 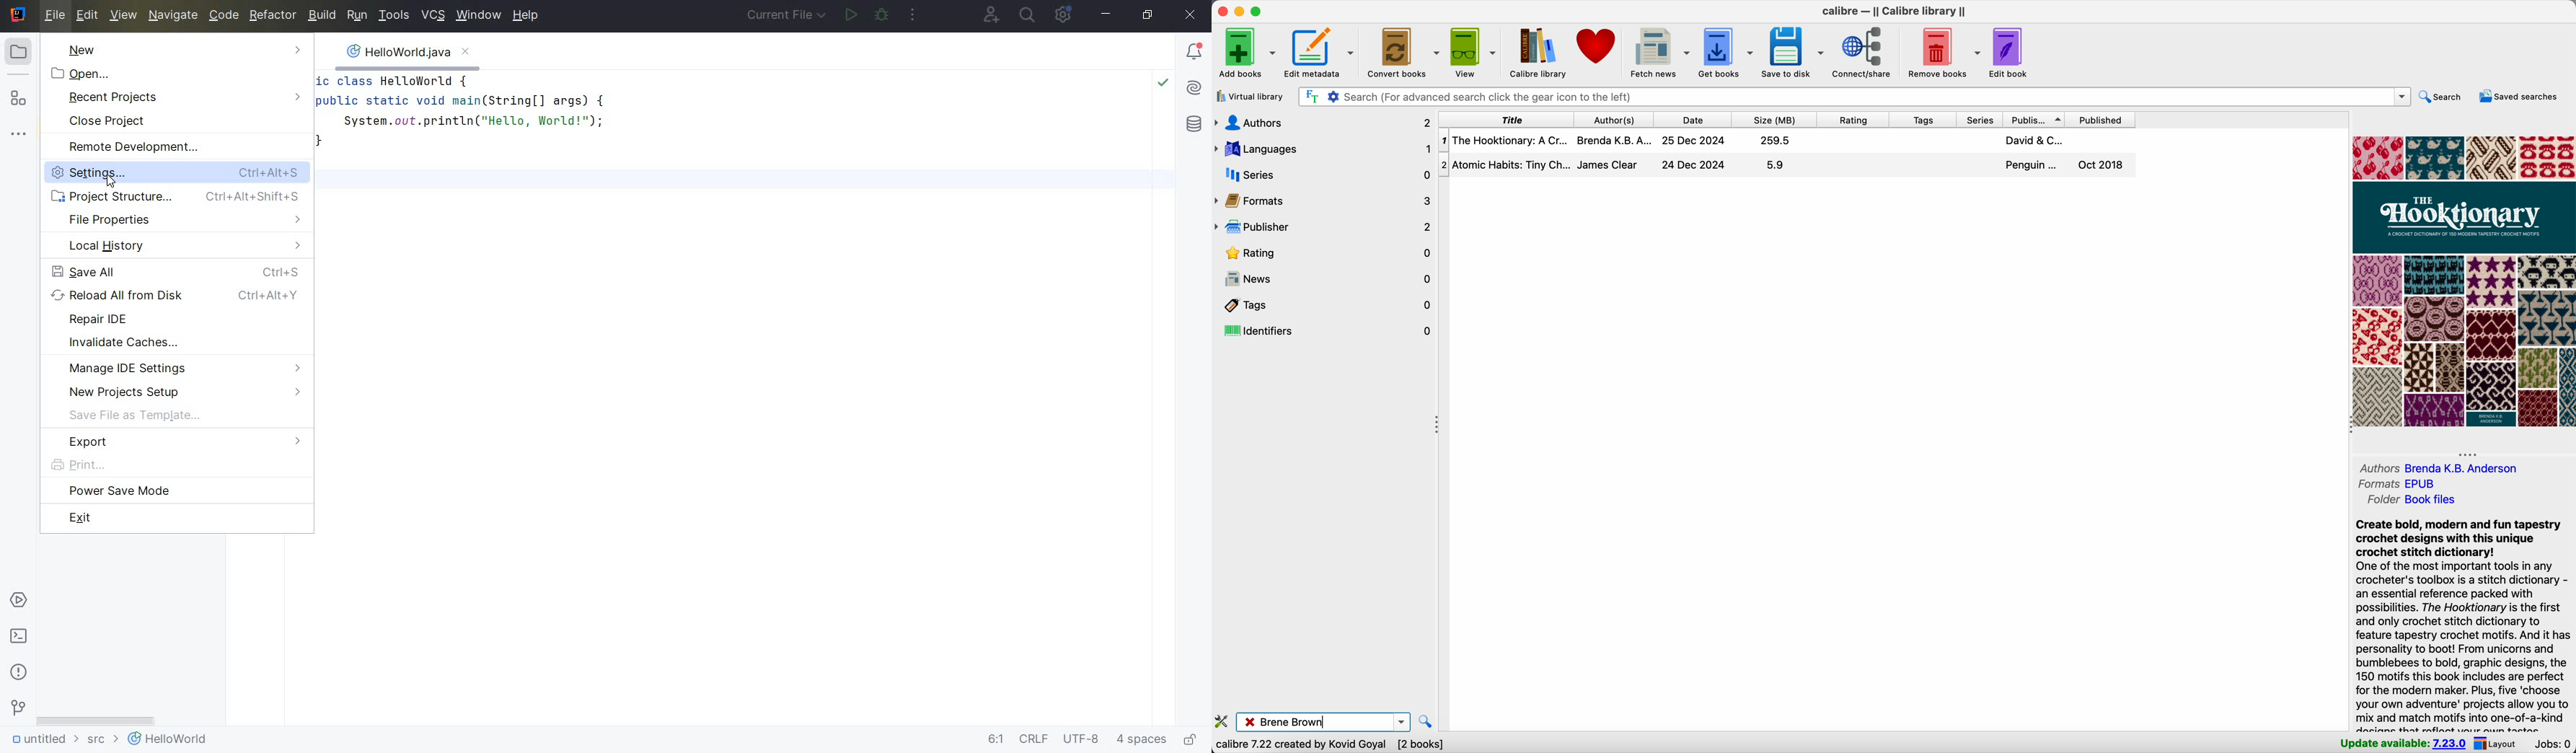 What do you see at coordinates (2553, 744) in the screenshot?
I see `Jobs: 0` at bounding box center [2553, 744].